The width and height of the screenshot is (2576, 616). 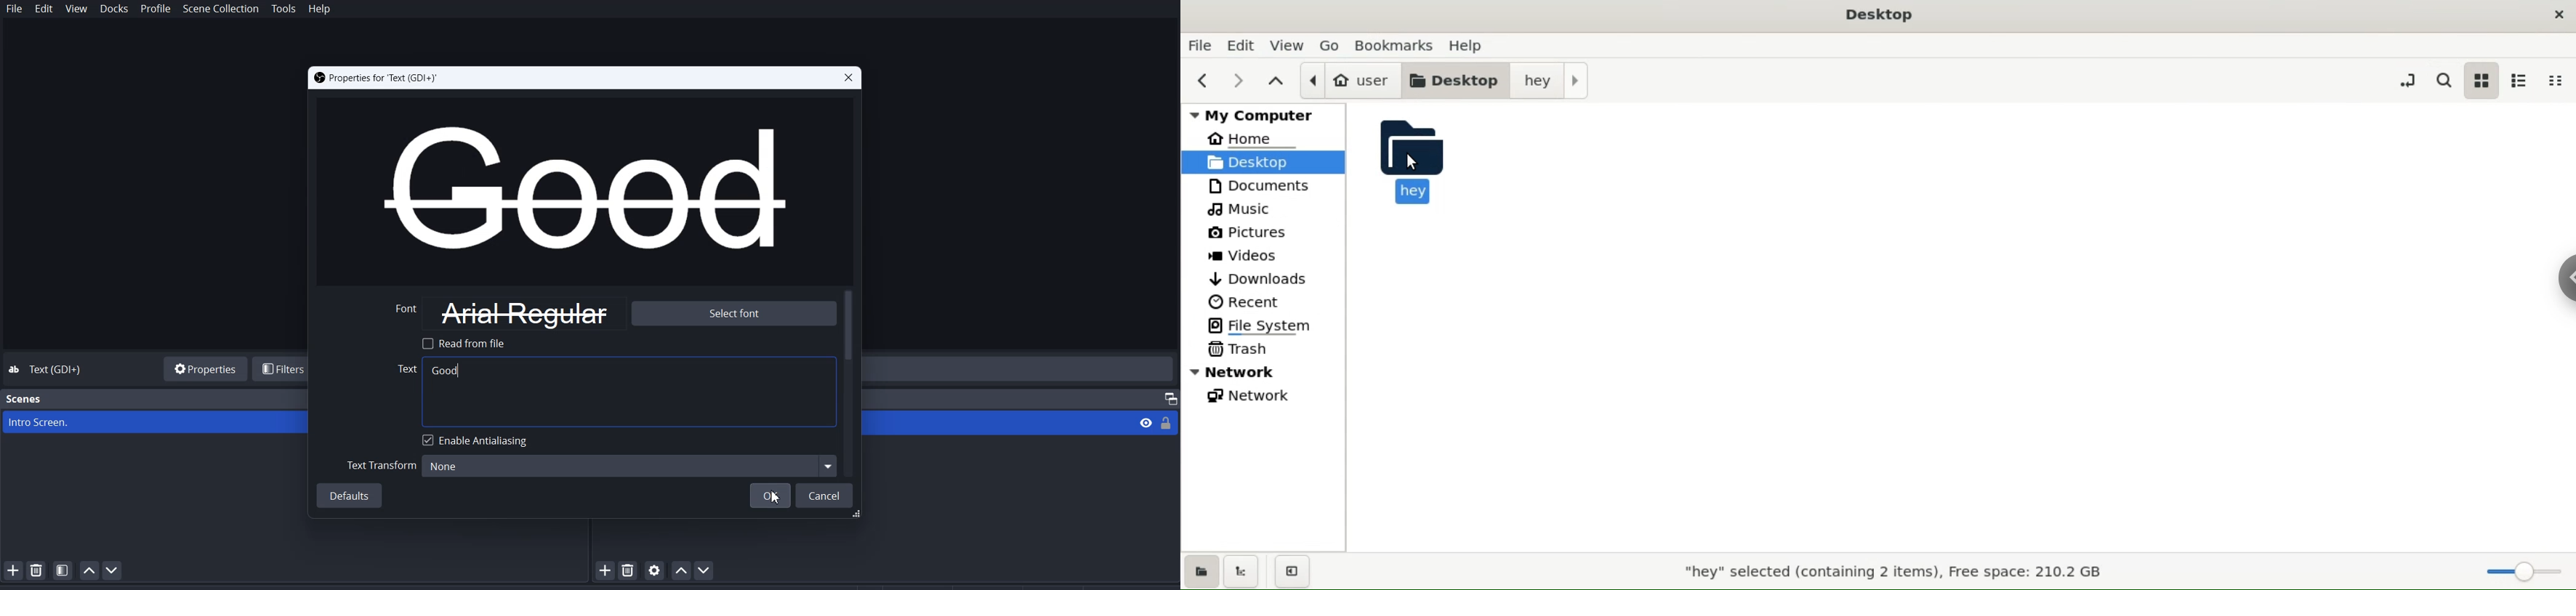 I want to click on my computer, so click(x=1266, y=116).